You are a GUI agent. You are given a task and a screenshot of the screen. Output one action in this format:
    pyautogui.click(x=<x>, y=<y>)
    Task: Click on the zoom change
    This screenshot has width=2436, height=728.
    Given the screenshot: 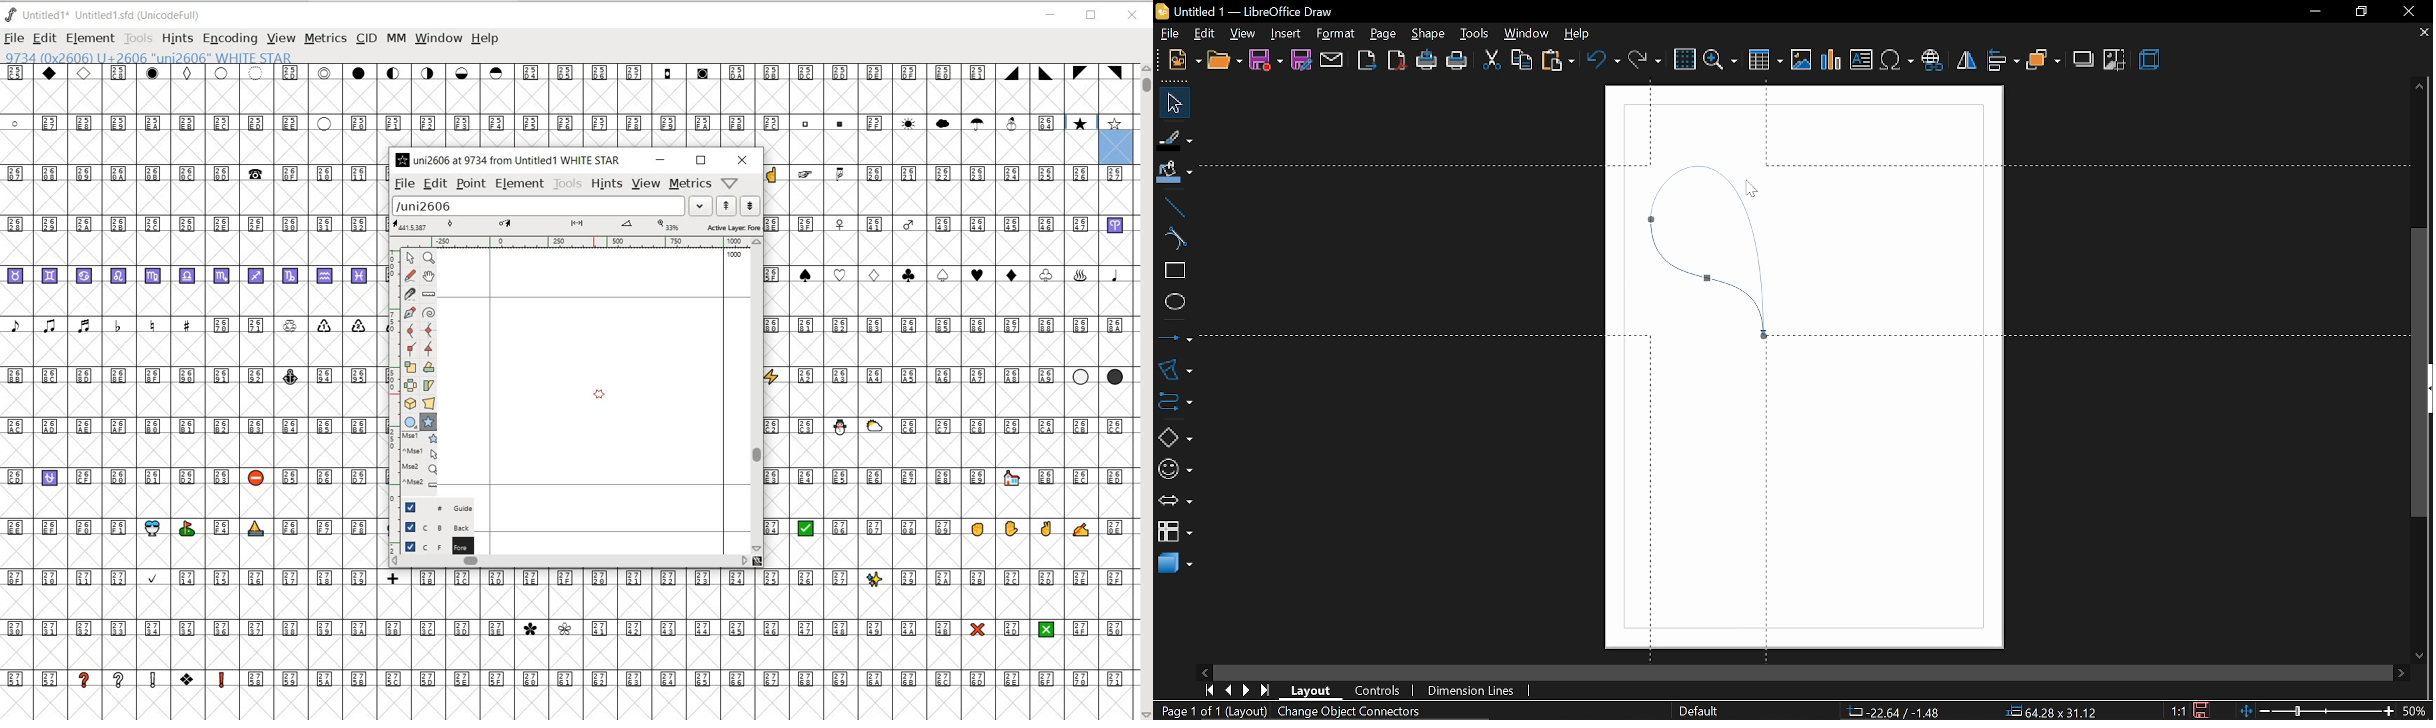 What is the action you would take?
    pyautogui.click(x=2319, y=712)
    